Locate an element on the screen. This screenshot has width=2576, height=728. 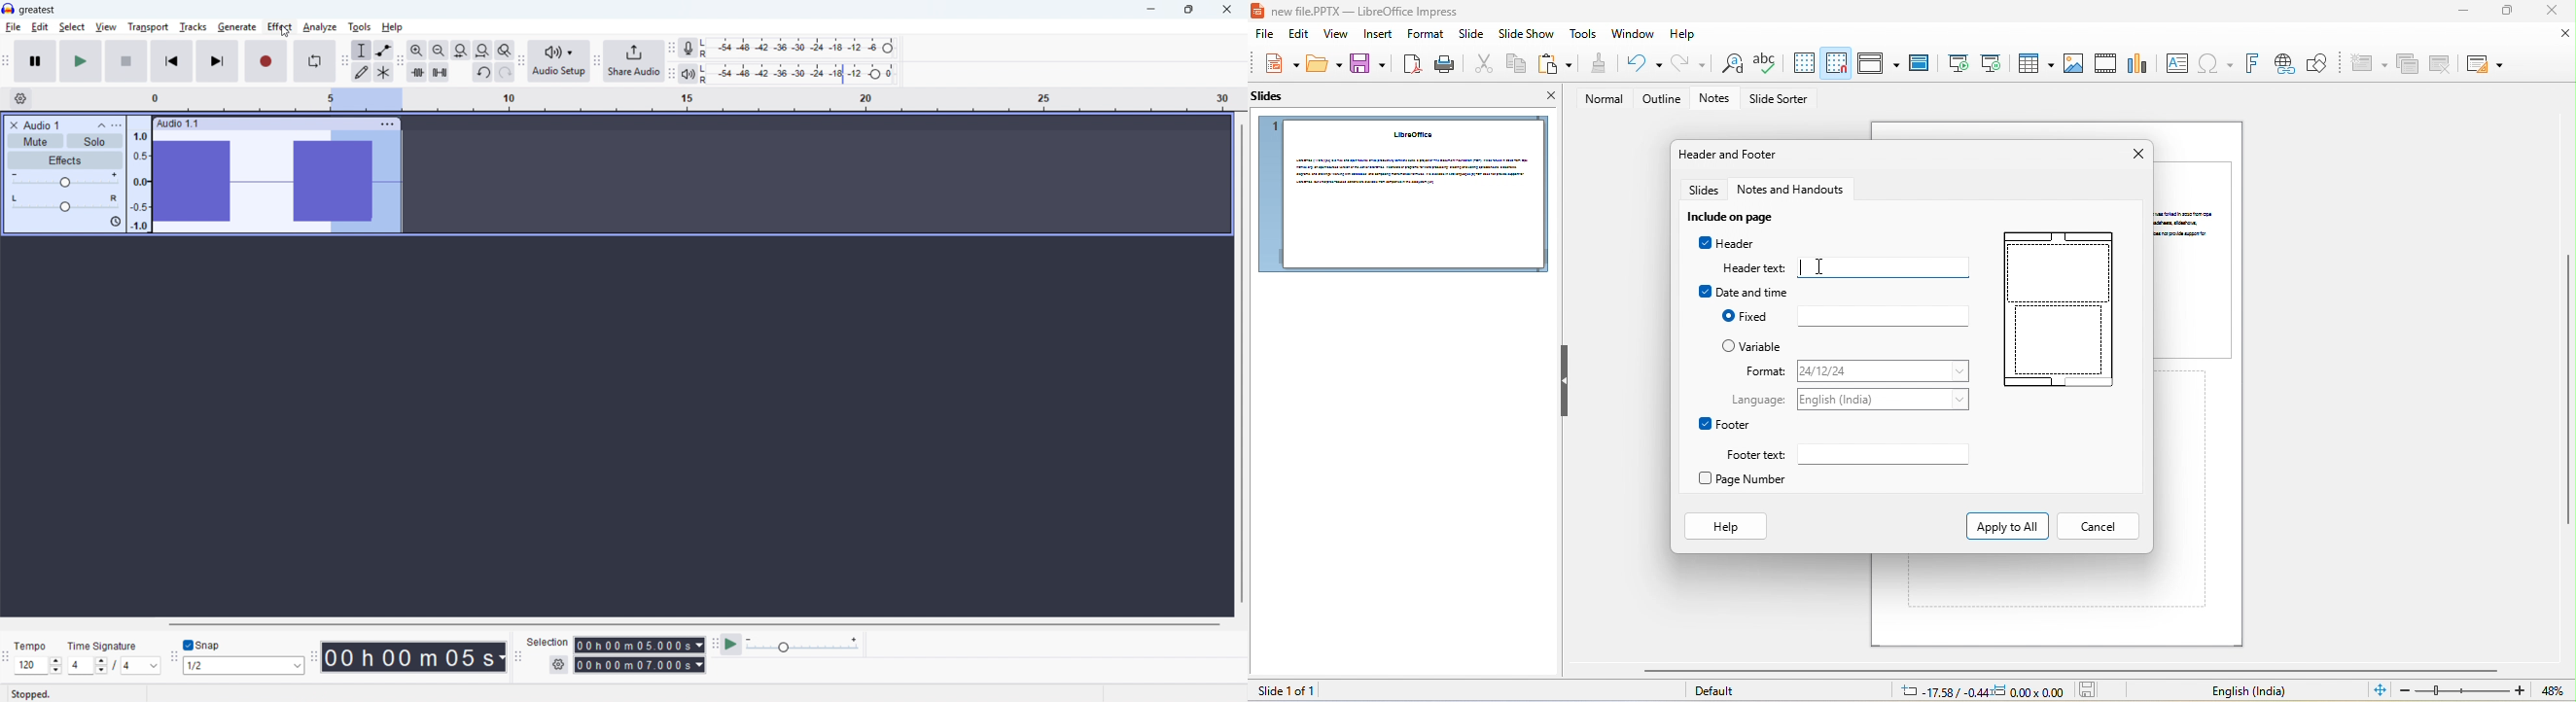
Solo  is located at coordinates (95, 142).